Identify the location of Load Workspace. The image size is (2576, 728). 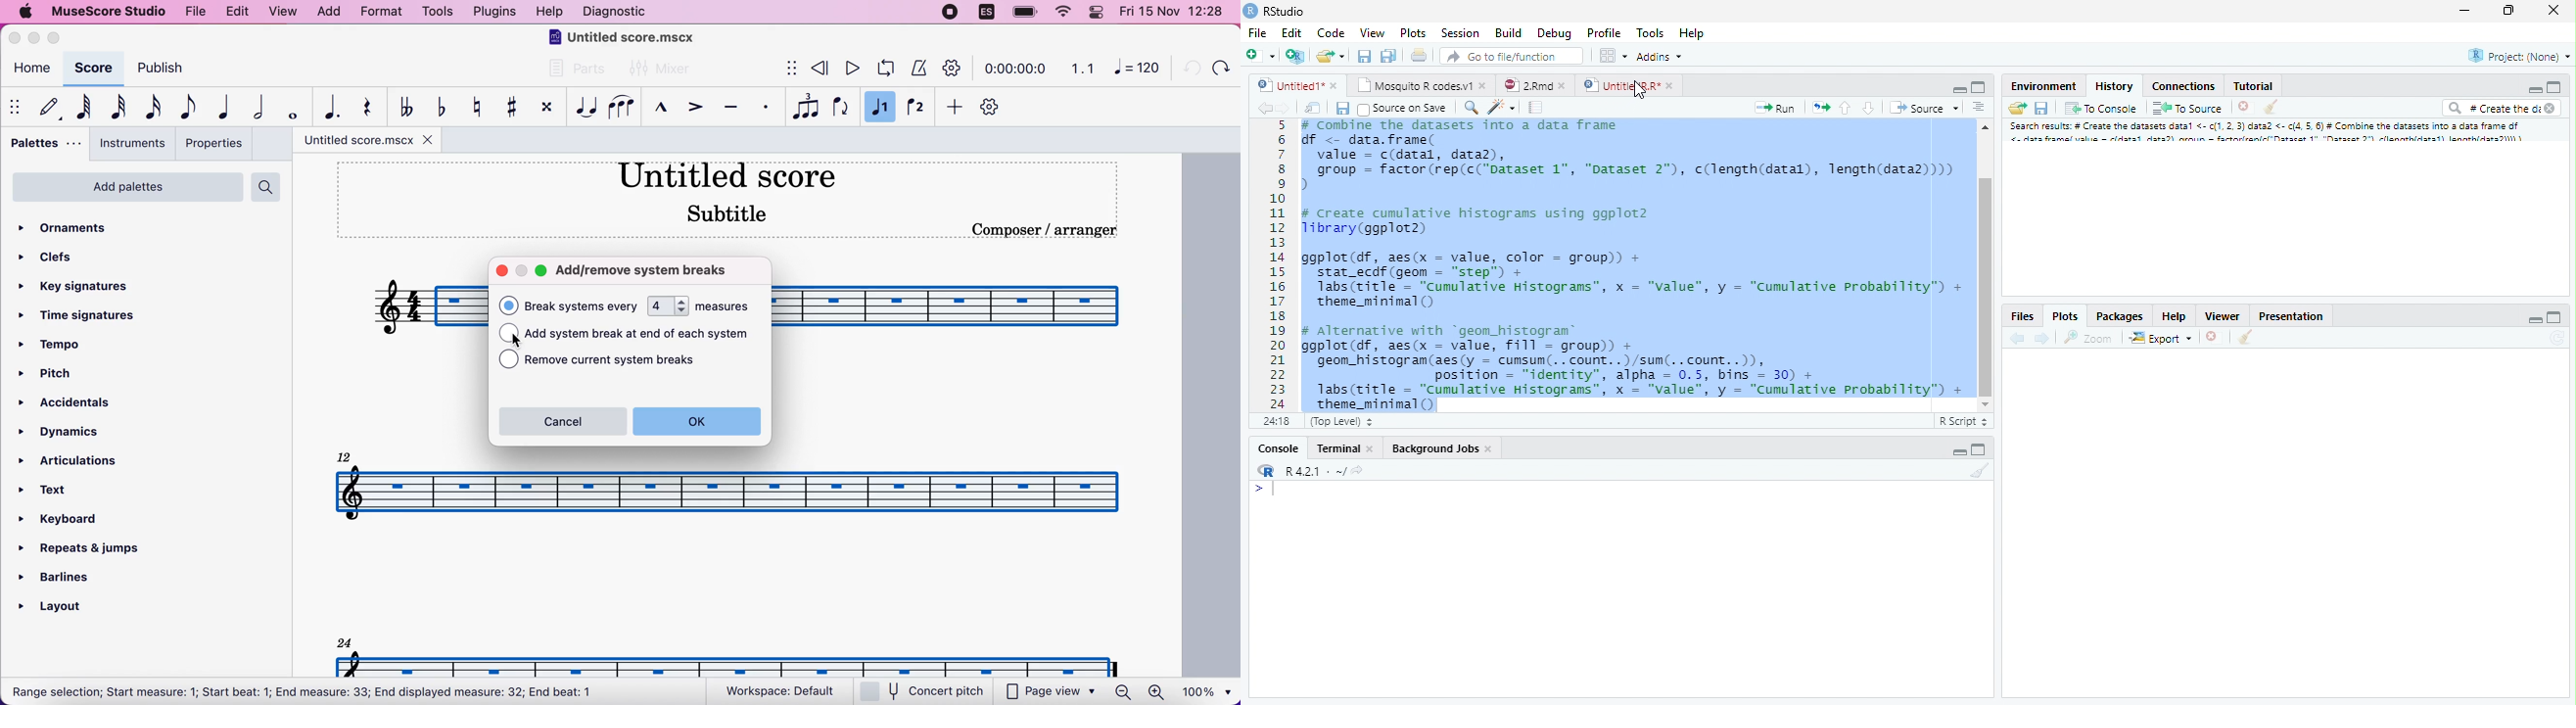
(2019, 111).